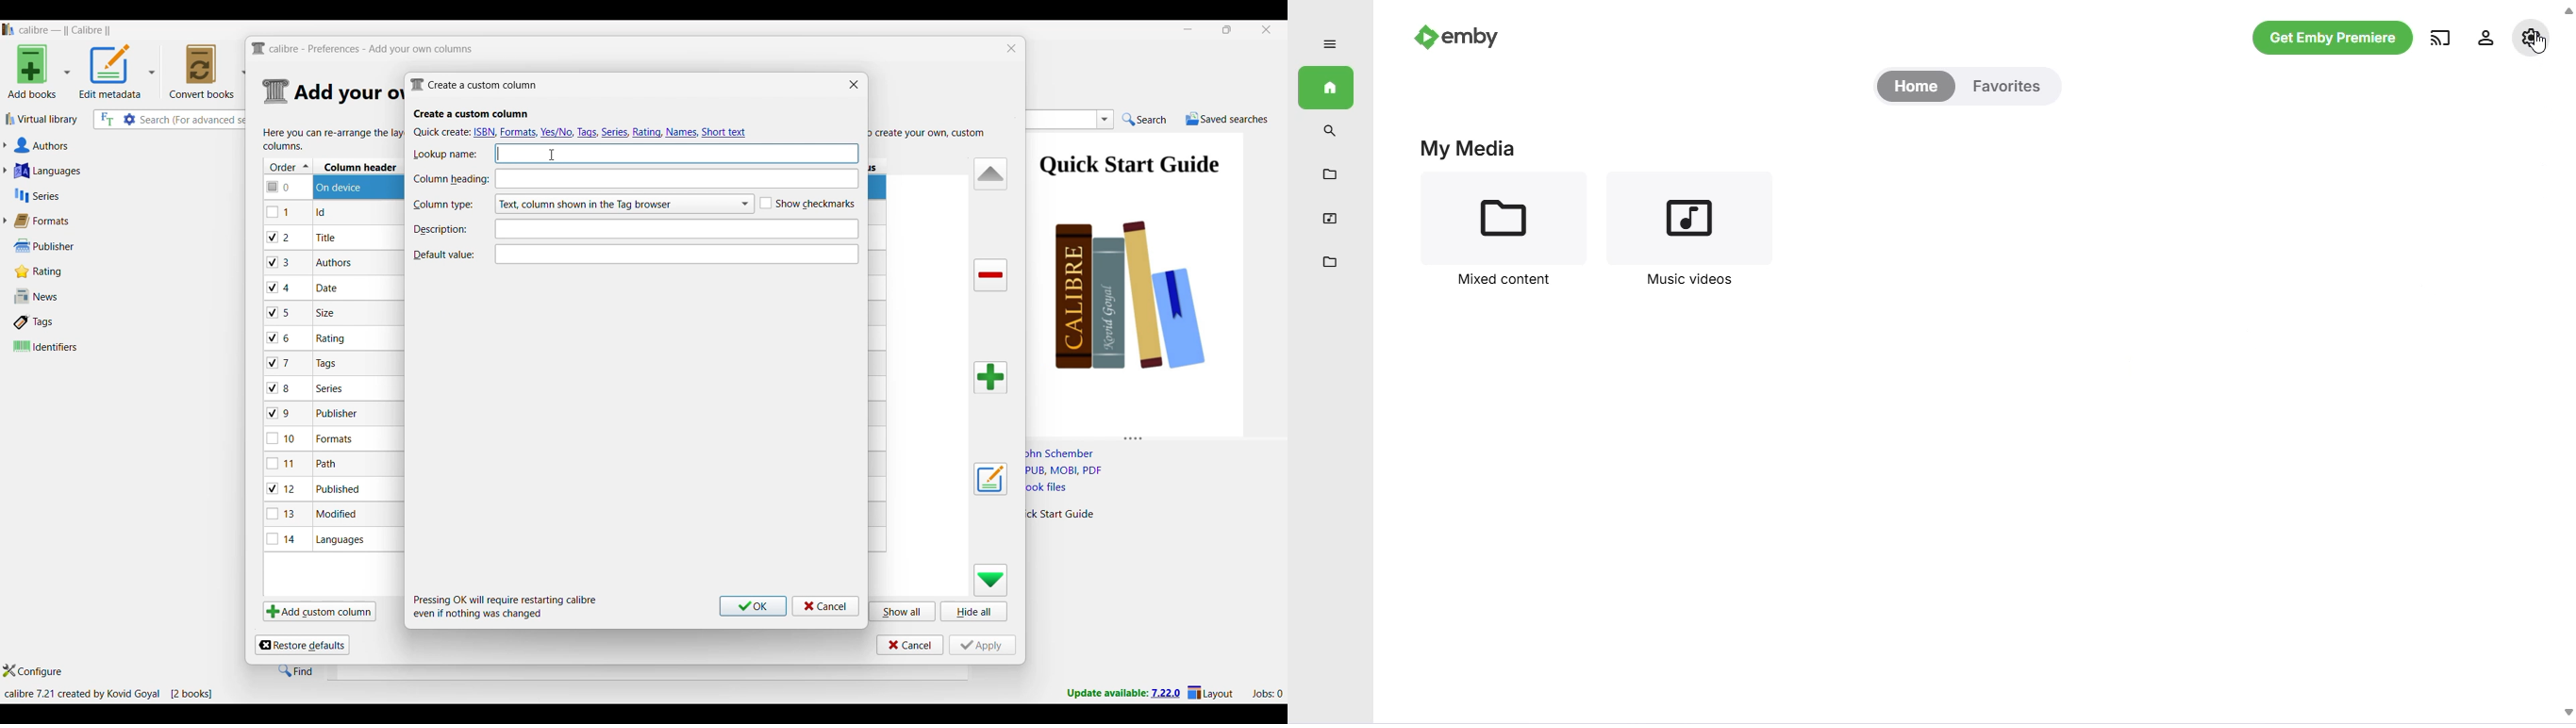  Describe the element at coordinates (582, 131) in the screenshot. I see `Quick create options` at that location.